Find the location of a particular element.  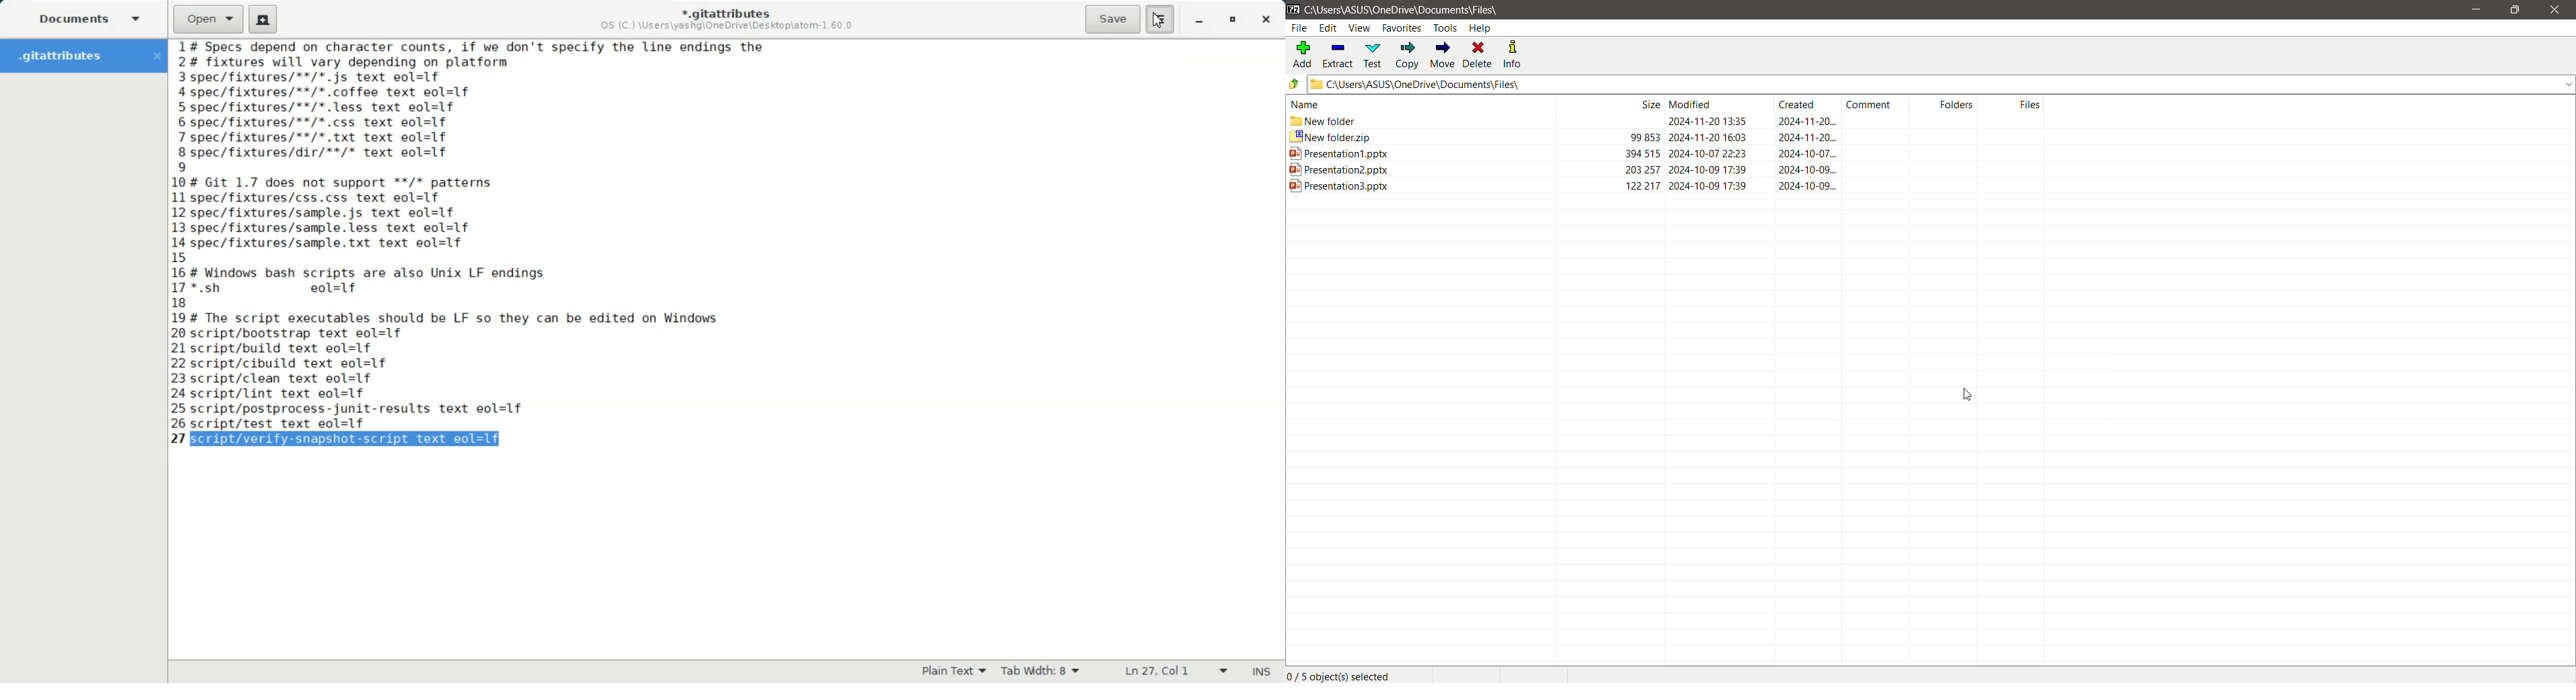

Test is located at coordinates (1374, 54).